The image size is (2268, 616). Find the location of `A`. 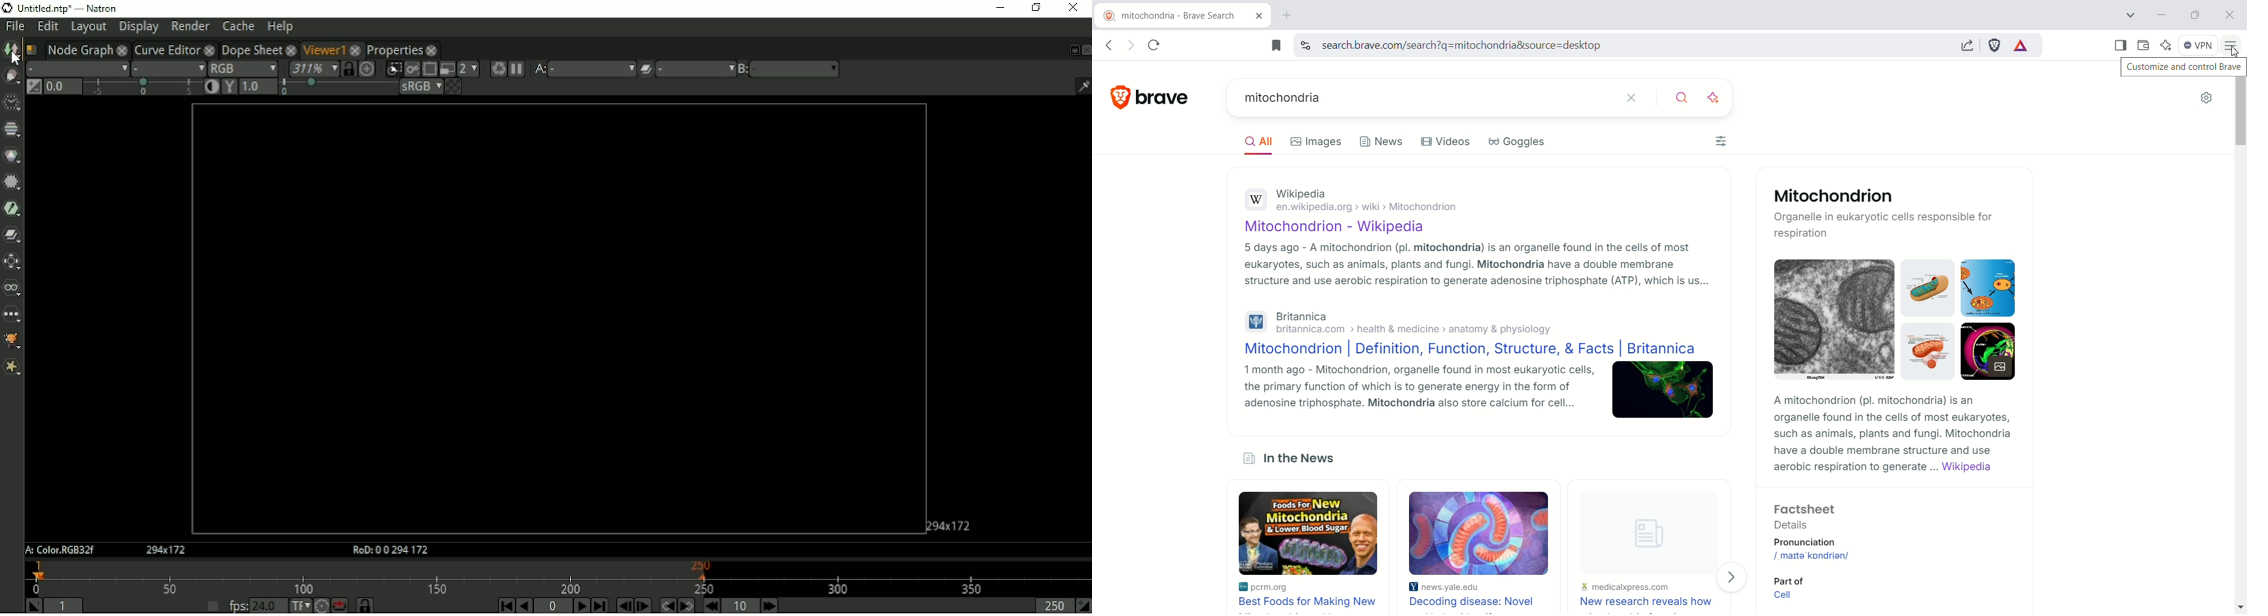

A is located at coordinates (540, 69).